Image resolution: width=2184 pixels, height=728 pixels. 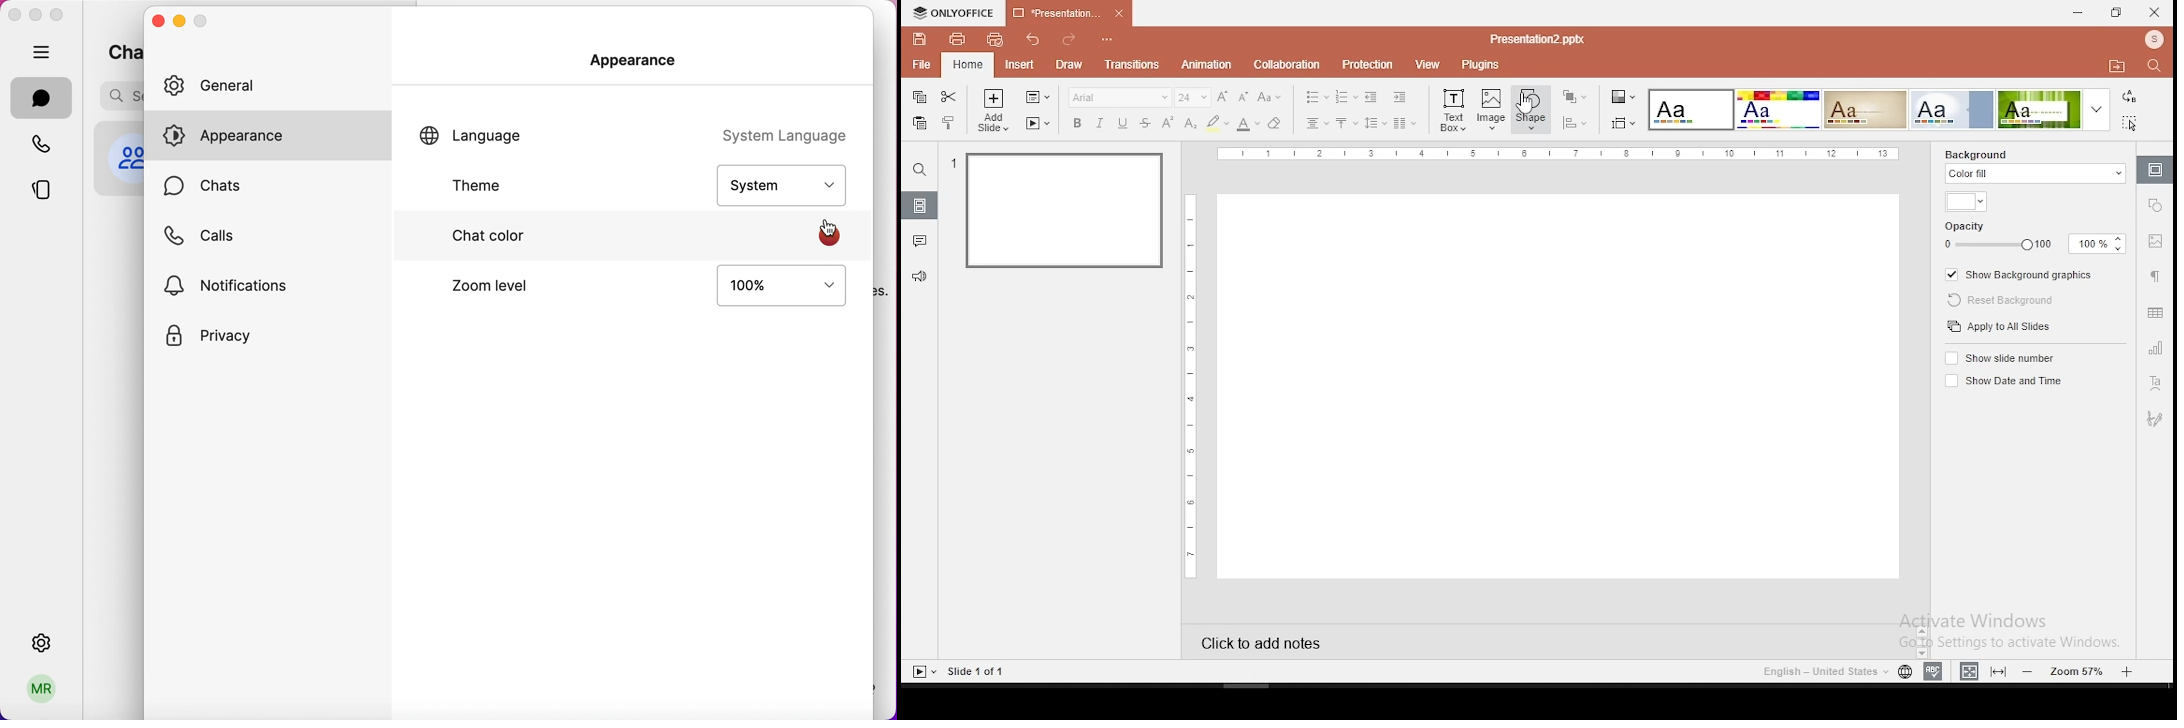 I want to click on 100%, so click(x=774, y=292).